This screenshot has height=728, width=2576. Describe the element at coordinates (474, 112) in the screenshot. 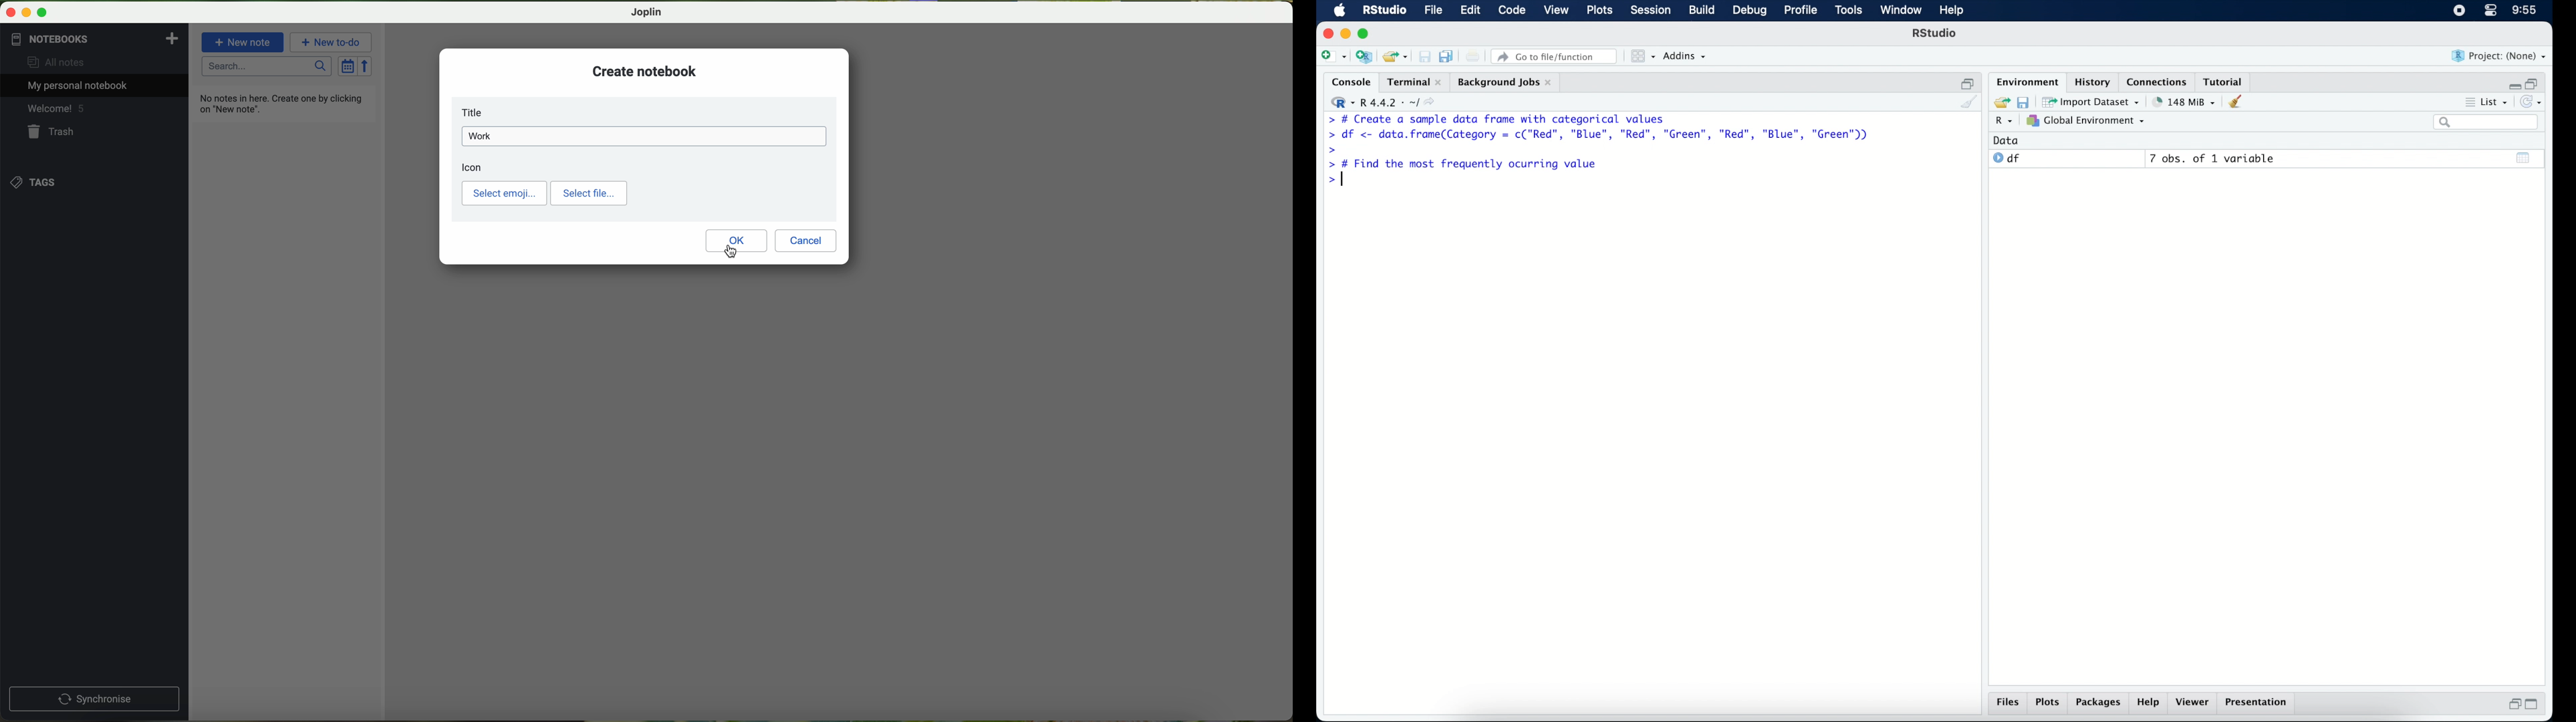

I see `title` at that location.